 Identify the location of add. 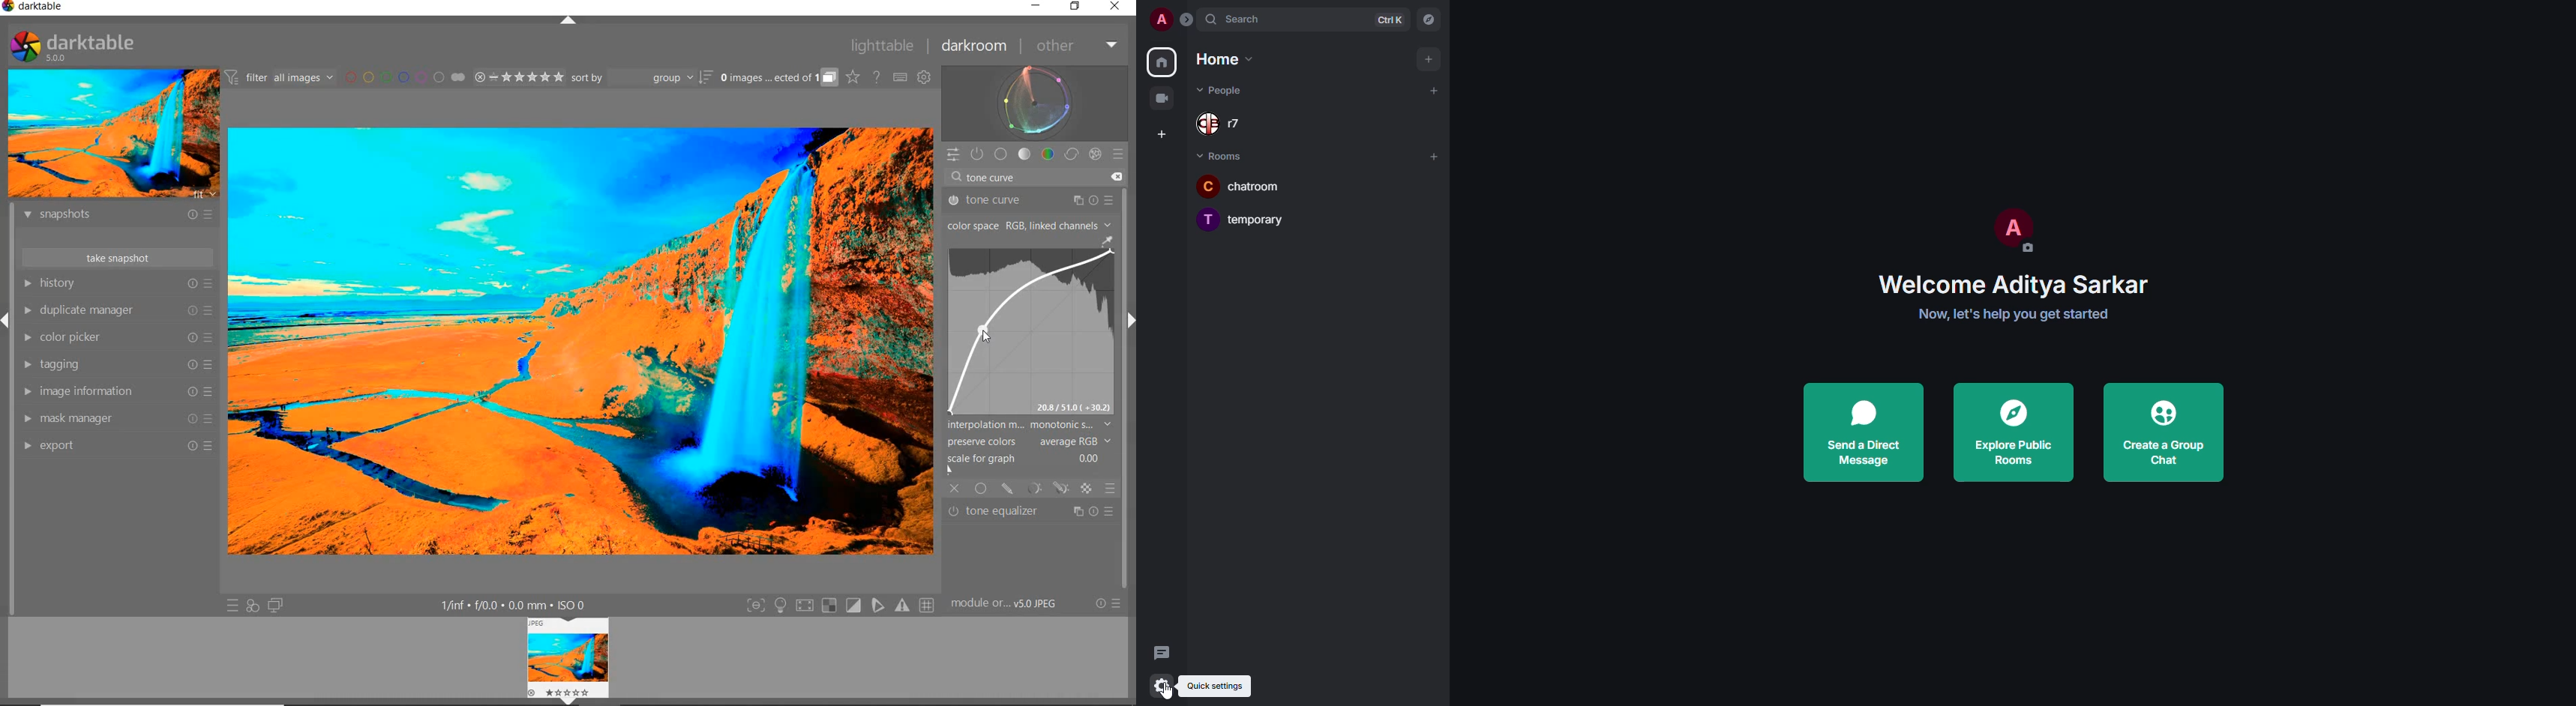
(1435, 158).